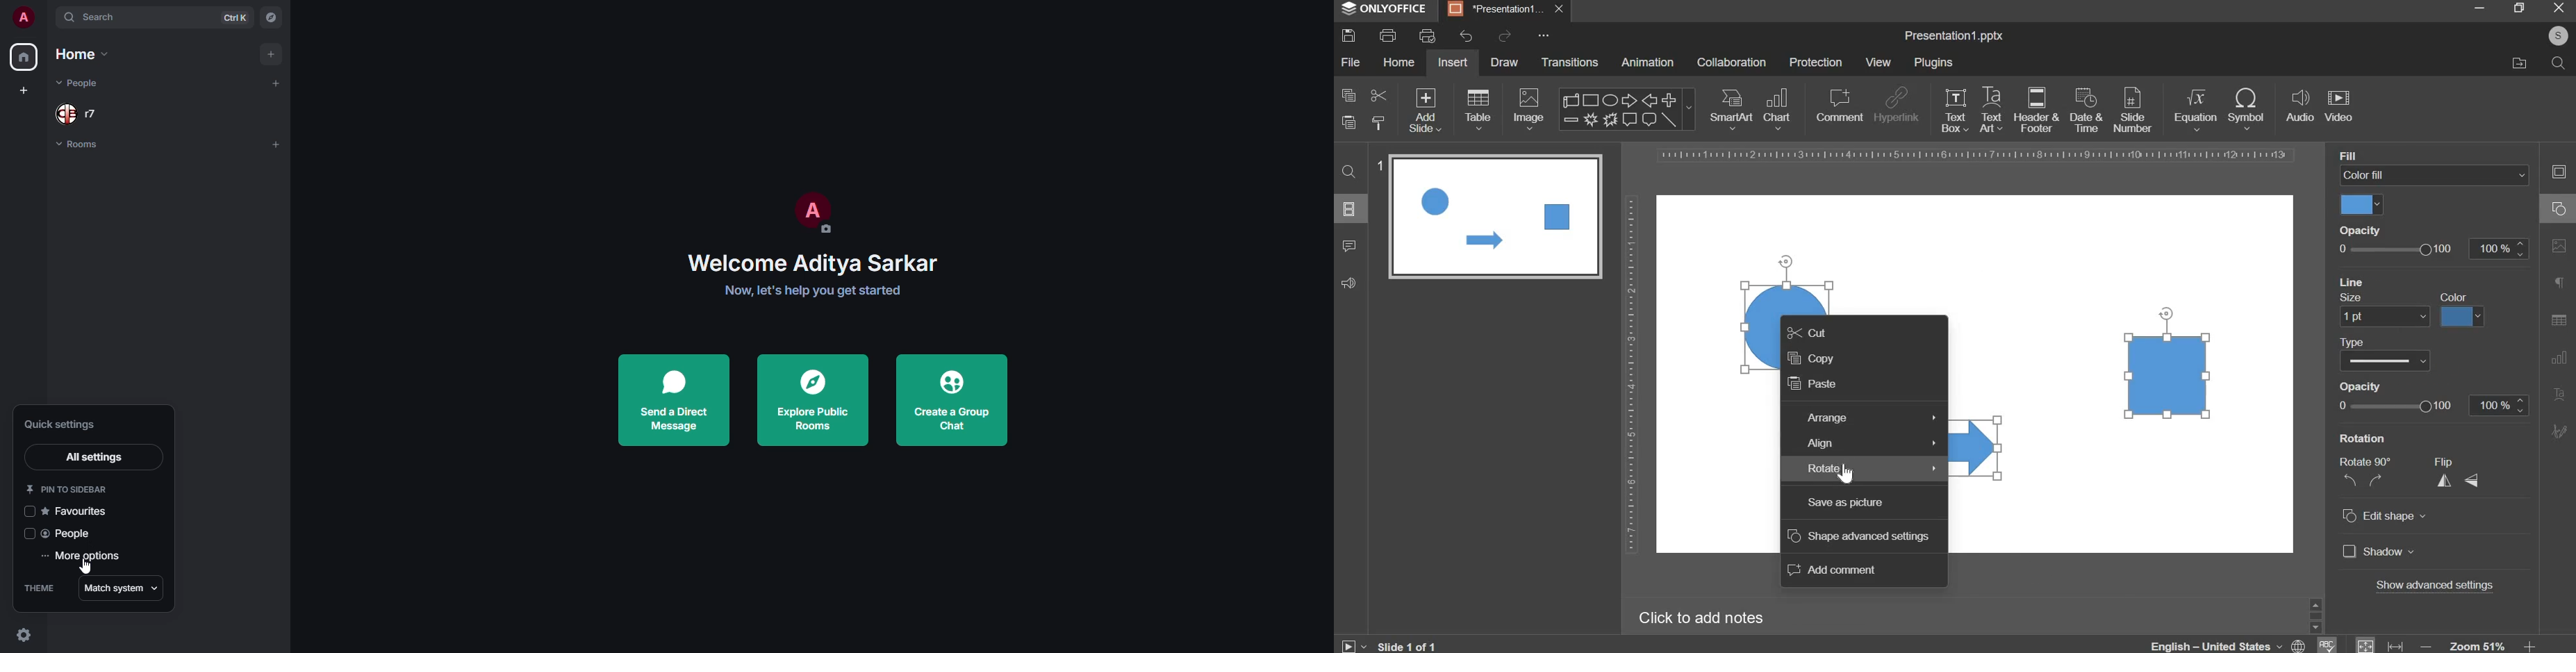  Describe the element at coordinates (2518, 7) in the screenshot. I see `maximize` at that location.